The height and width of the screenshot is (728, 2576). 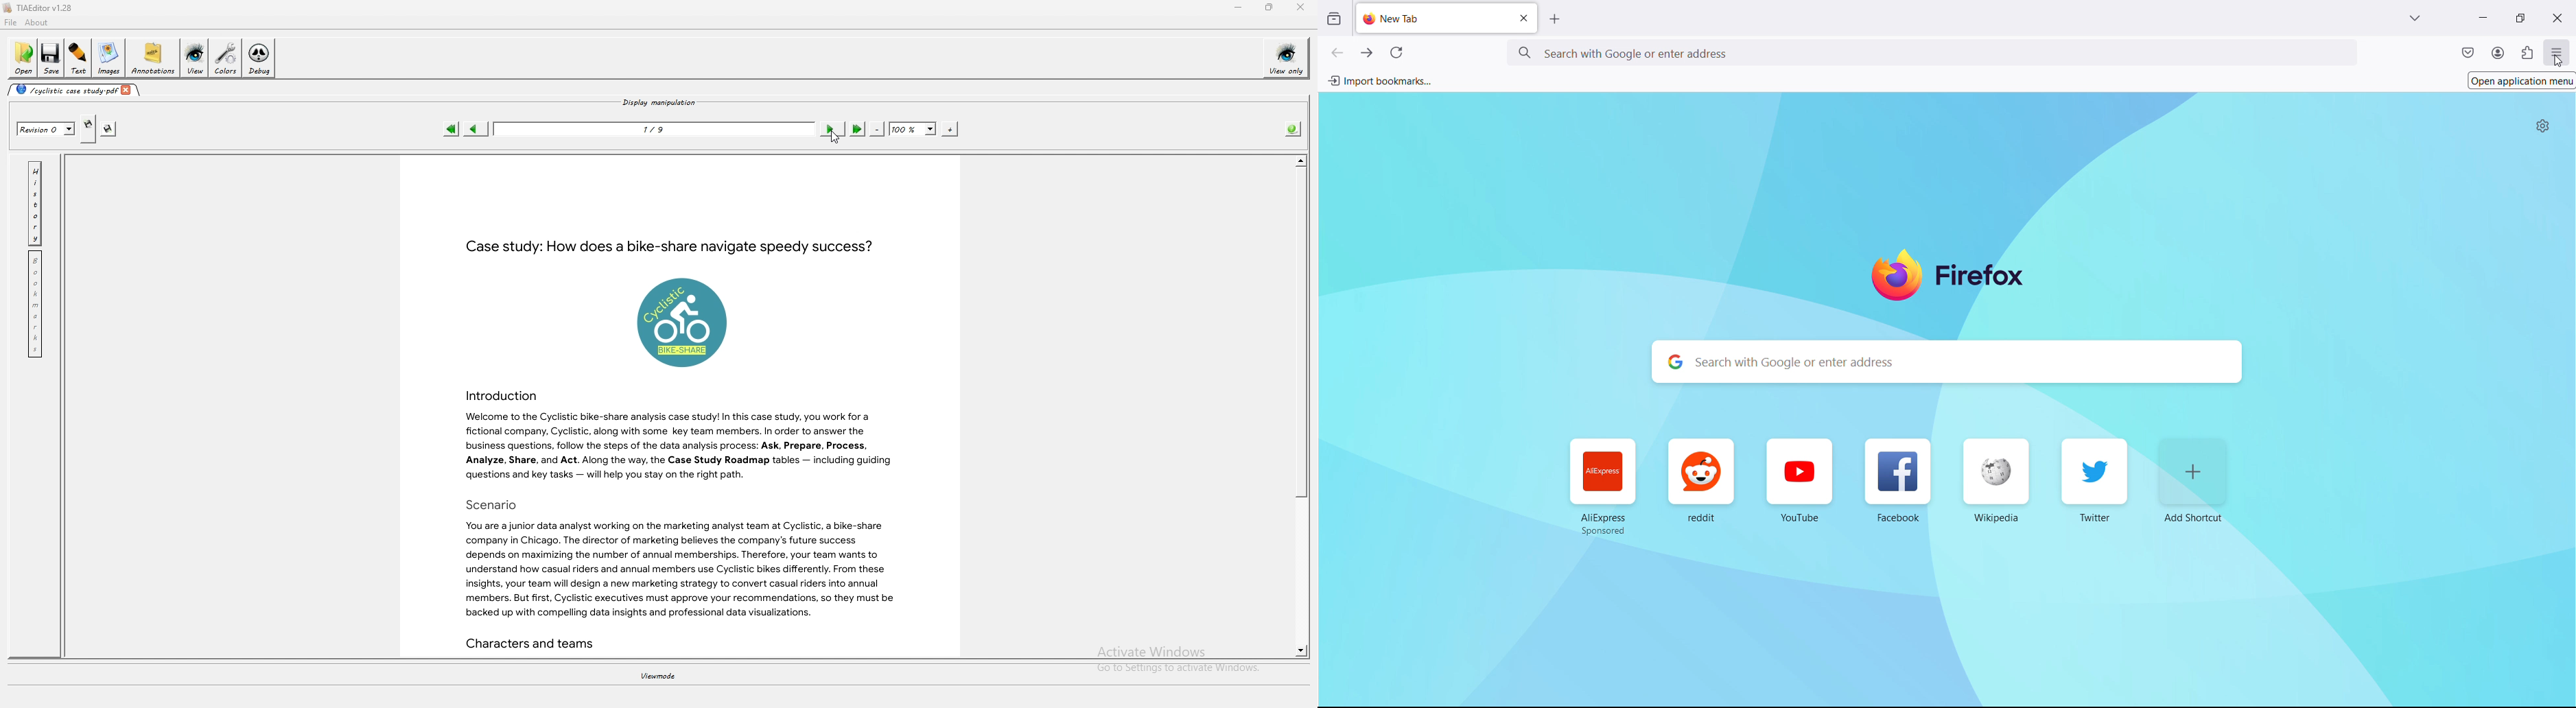 What do you see at coordinates (1380, 80) in the screenshot?
I see `import bookmarks` at bounding box center [1380, 80].